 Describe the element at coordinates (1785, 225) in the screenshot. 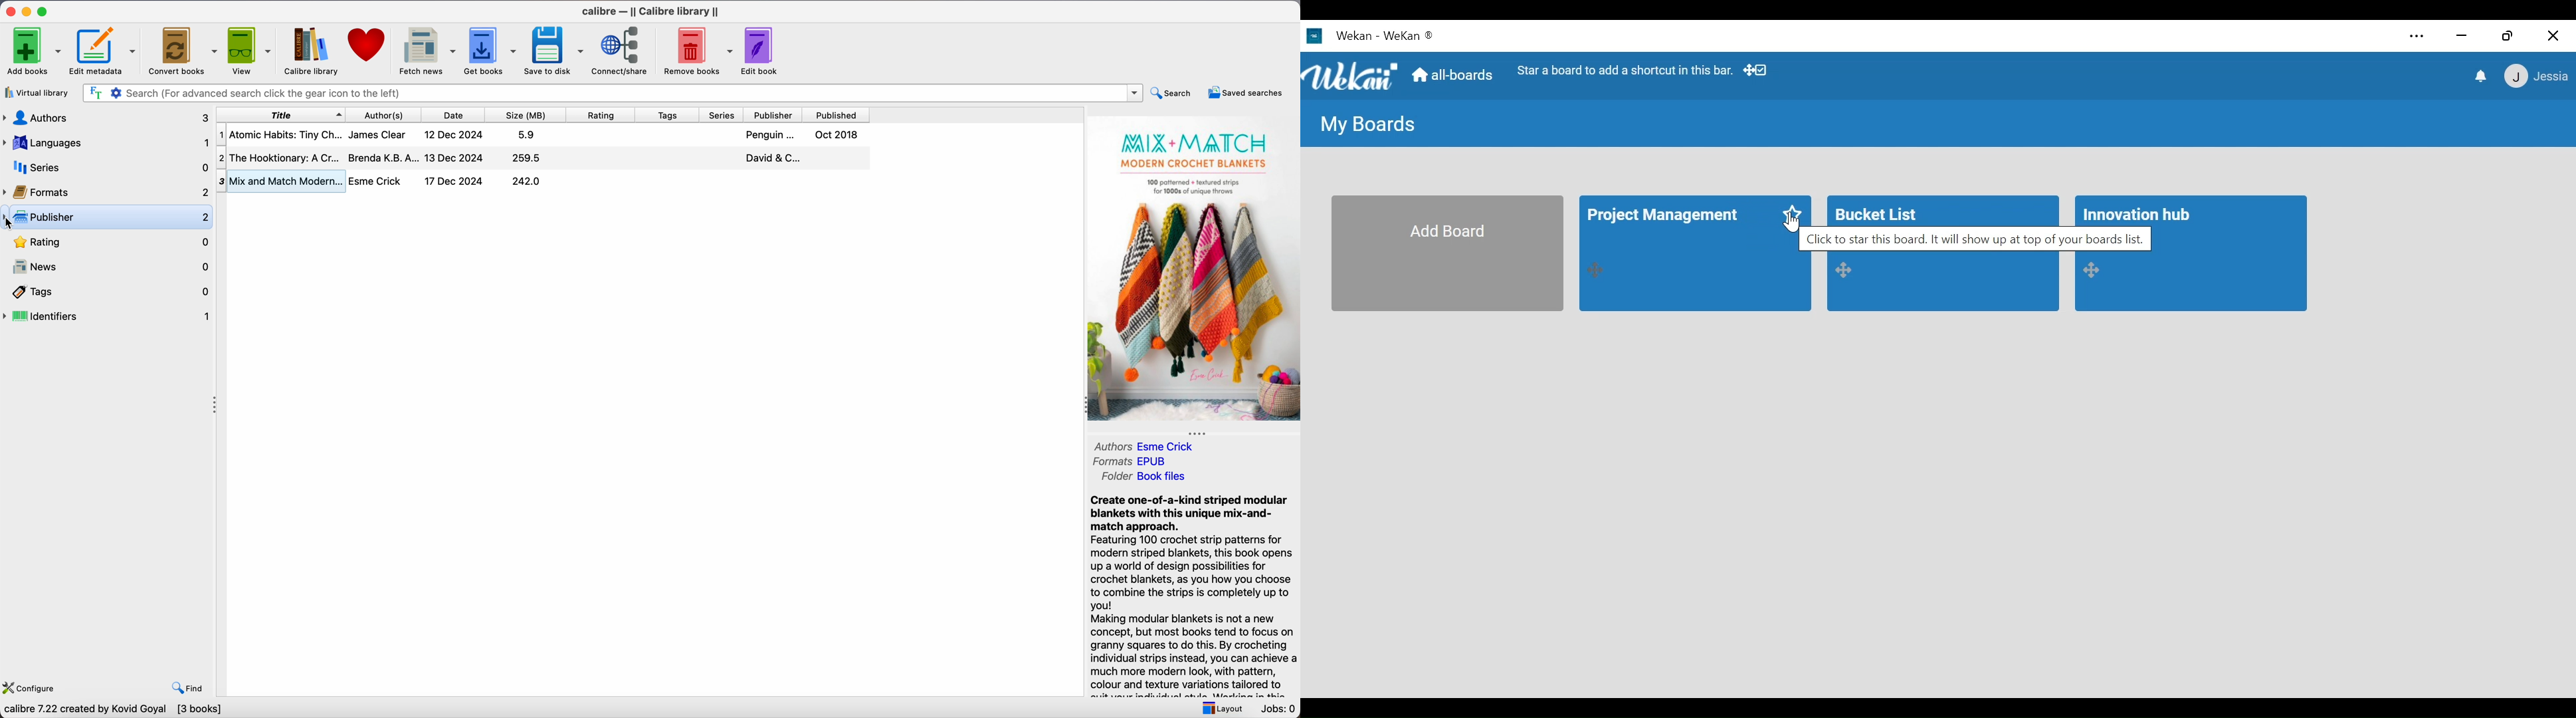

I see `Cursor` at that location.